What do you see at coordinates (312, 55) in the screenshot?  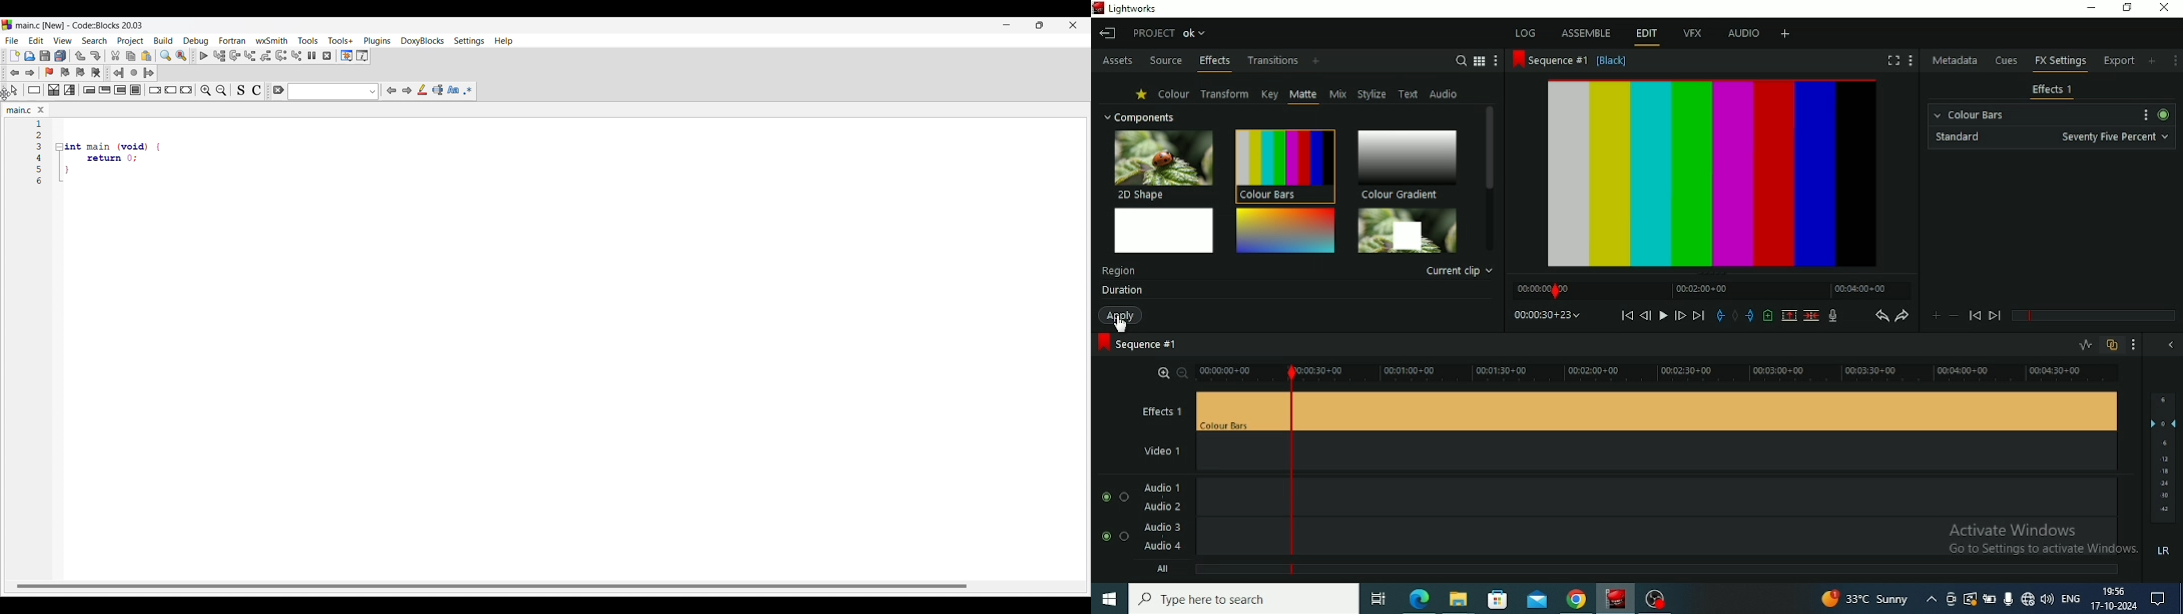 I see `Break debugger` at bounding box center [312, 55].